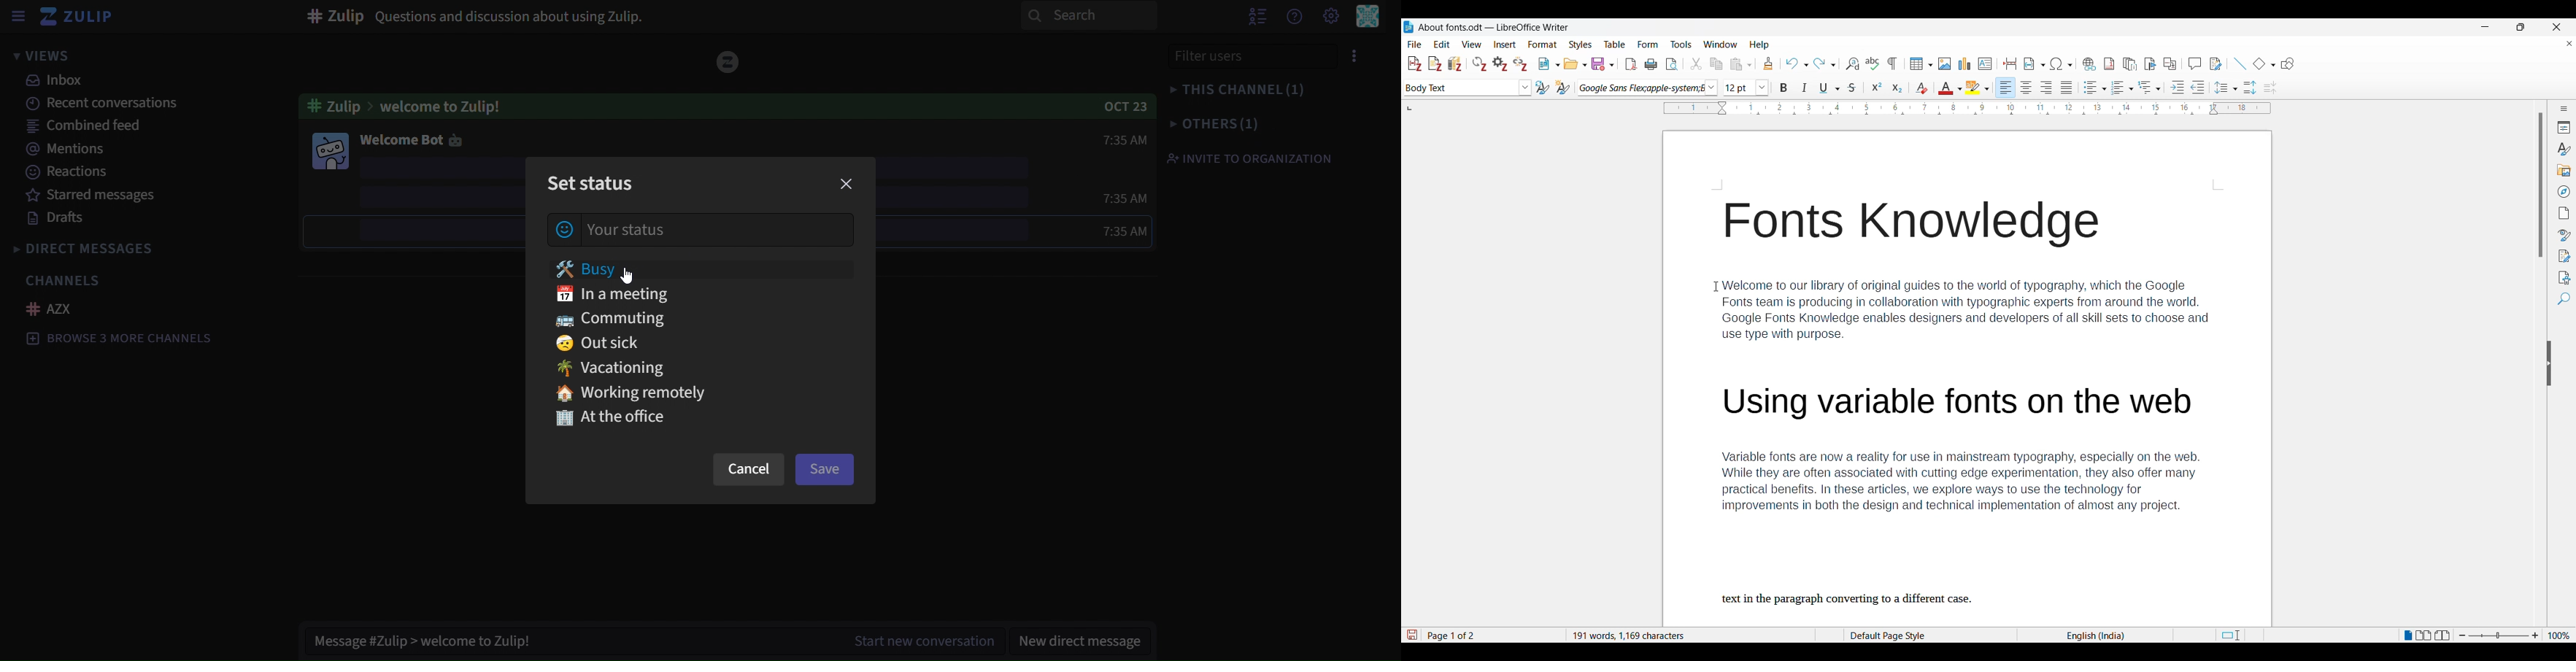  What do you see at coordinates (1951, 88) in the screenshot?
I see `Text color options` at bounding box center [1951, 88].